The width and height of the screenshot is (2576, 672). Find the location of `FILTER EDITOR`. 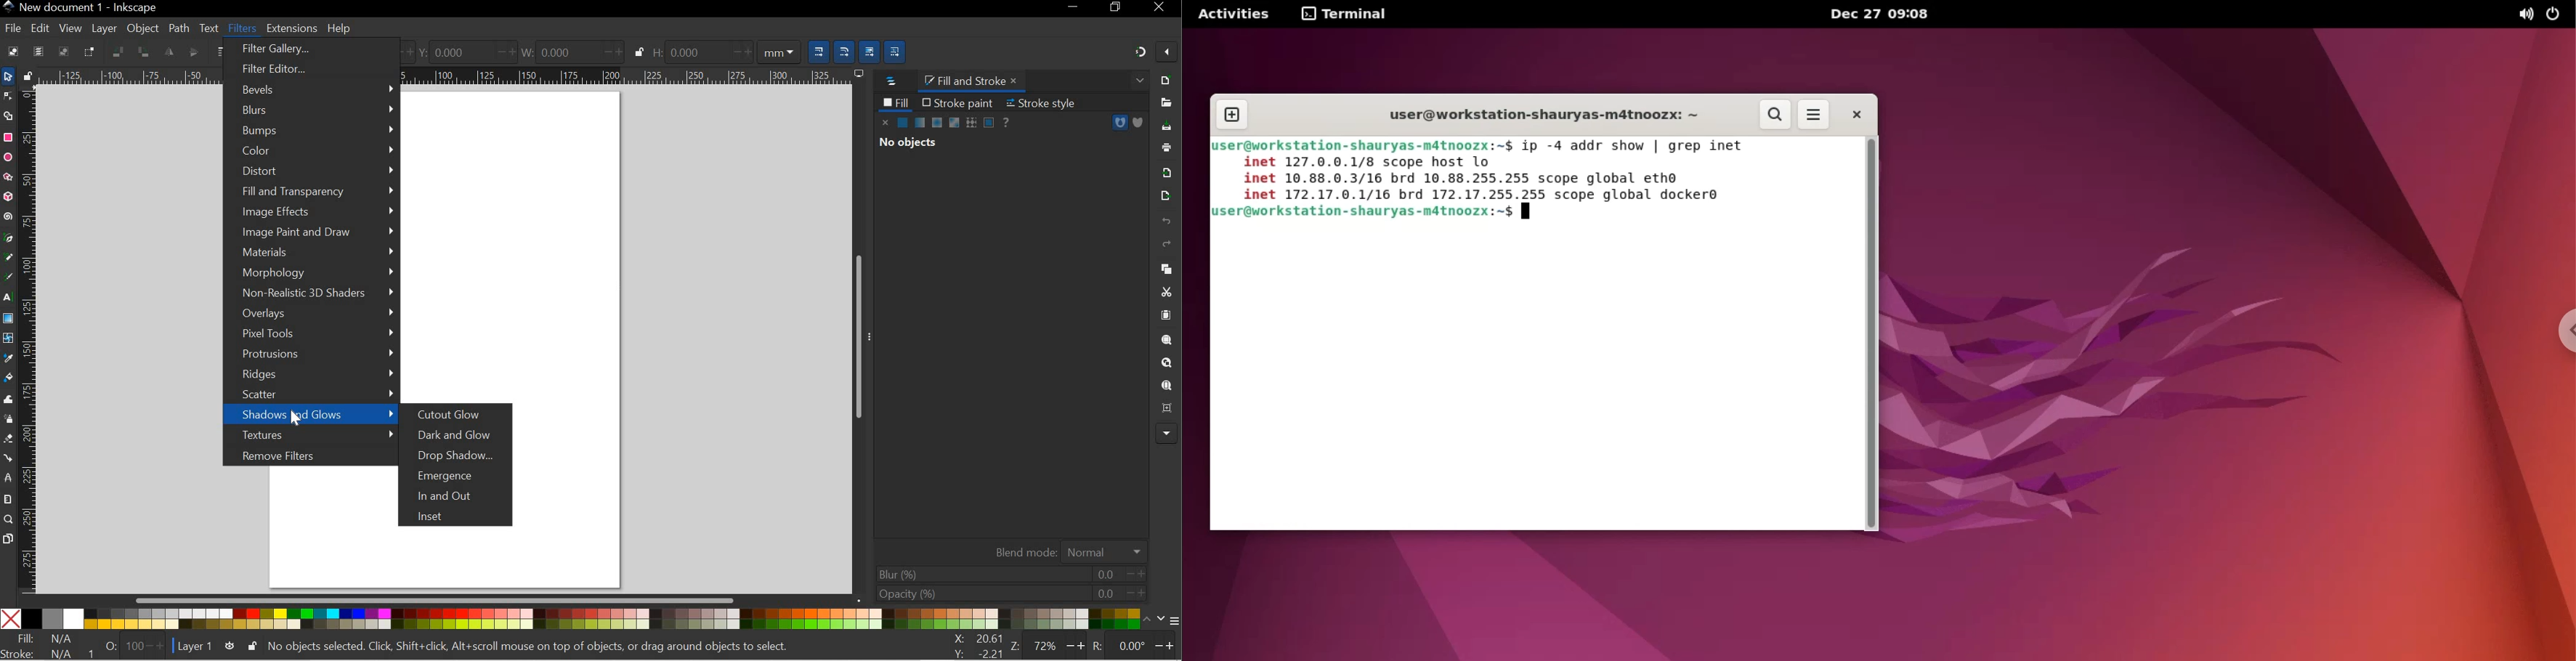

FILTER EDITOR is located at coordinates (305, 70).